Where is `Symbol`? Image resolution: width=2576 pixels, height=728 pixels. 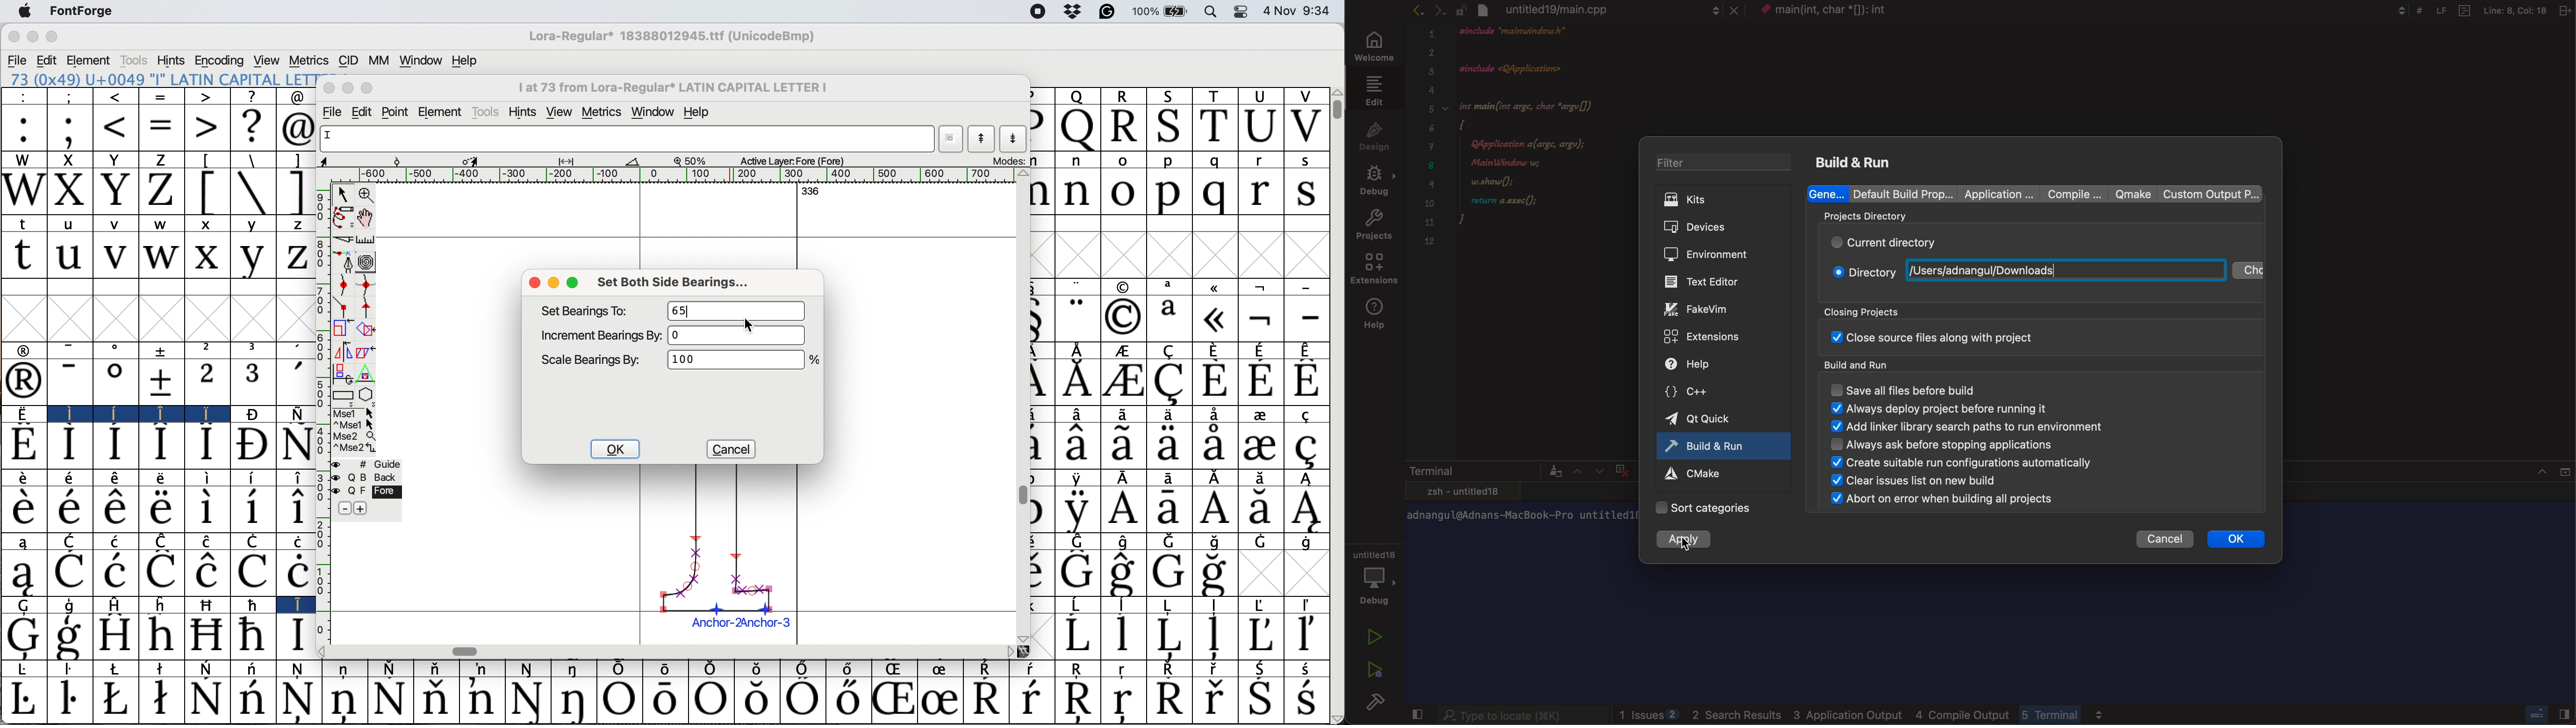
Symbol is located at coordinates (756, 700).